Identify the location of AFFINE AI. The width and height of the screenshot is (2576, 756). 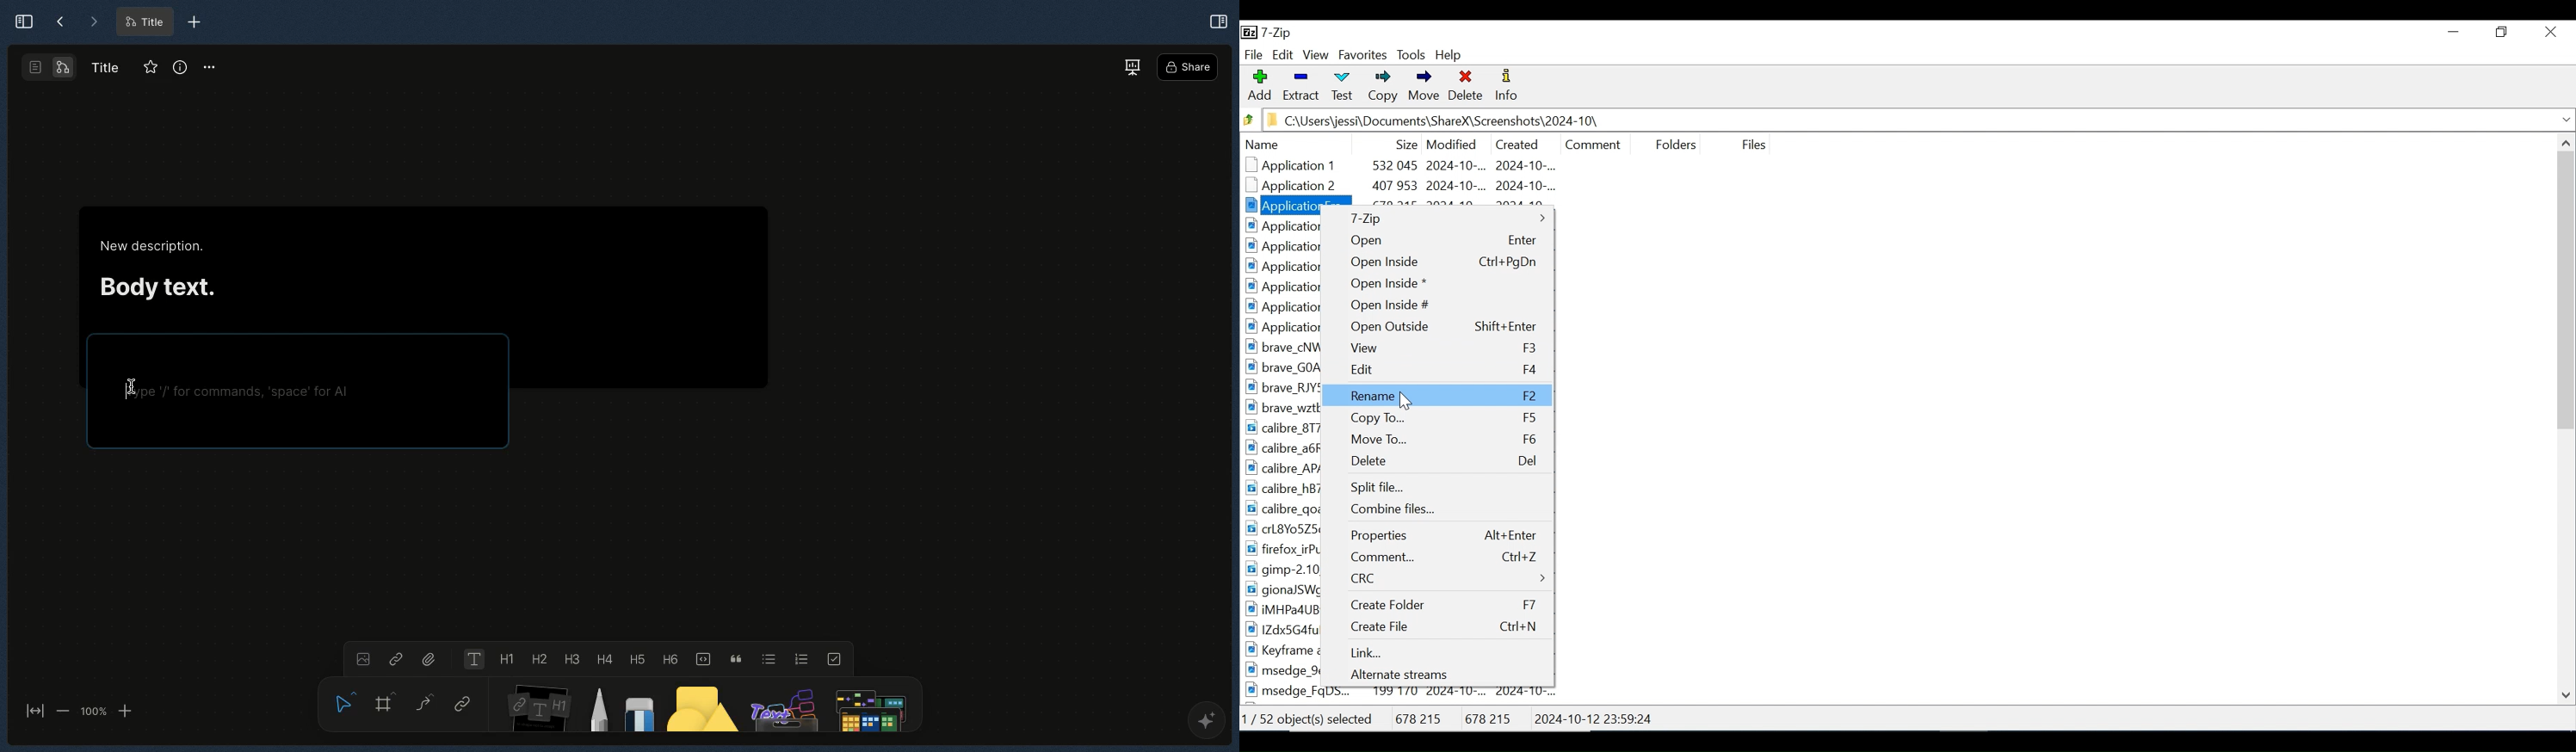
(1203, 724).